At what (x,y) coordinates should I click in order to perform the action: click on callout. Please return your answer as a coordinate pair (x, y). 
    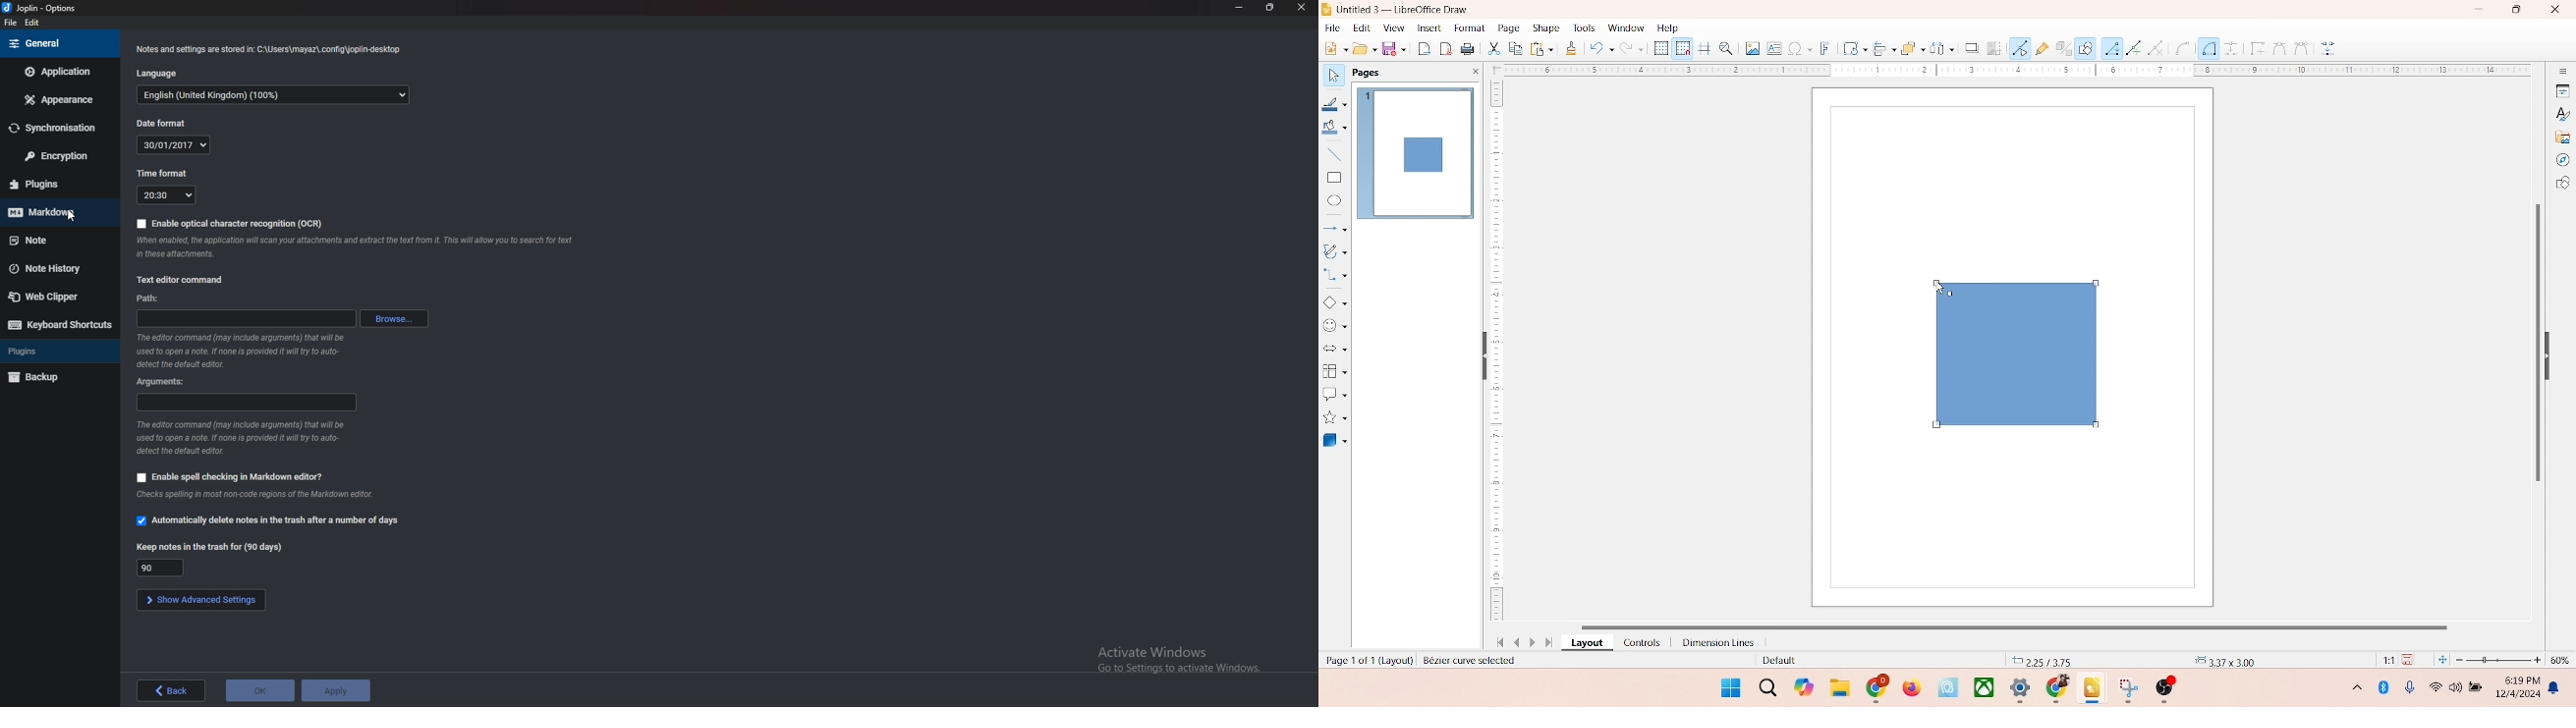
    Looking at the image, I should click on (1334, 394).